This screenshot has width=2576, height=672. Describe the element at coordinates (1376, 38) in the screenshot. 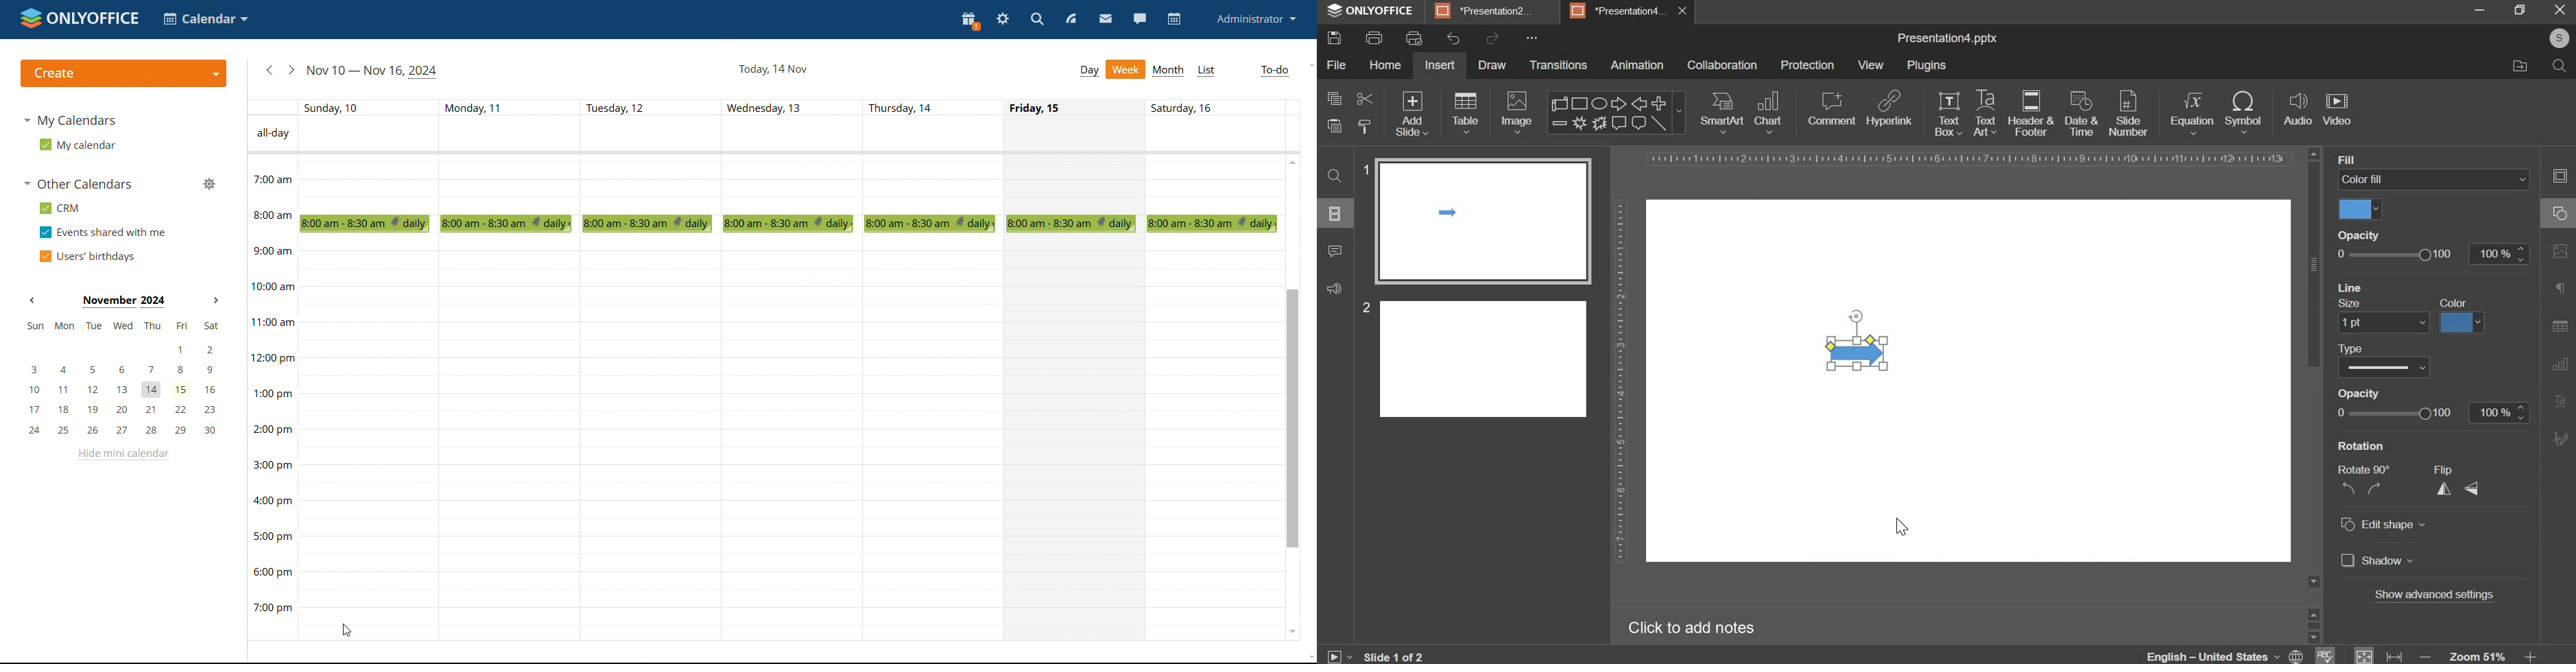

I see `print` at that location.